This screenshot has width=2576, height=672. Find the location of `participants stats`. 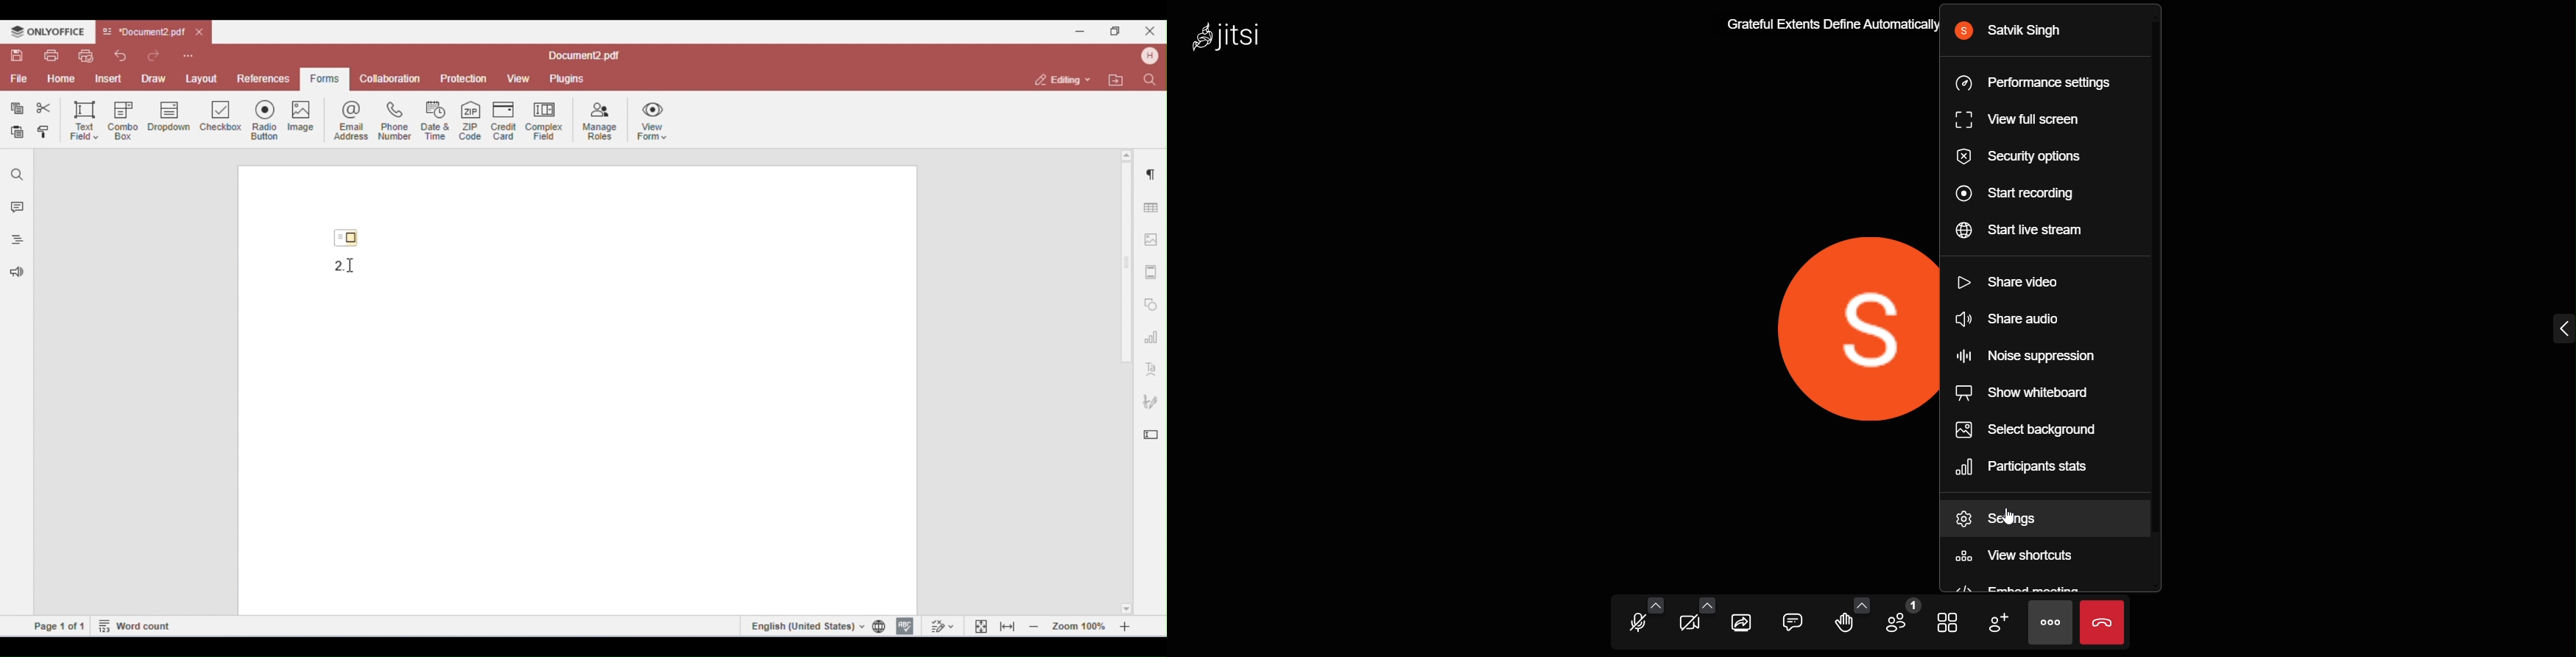

participants stats is located at coordinates (2033, 466).